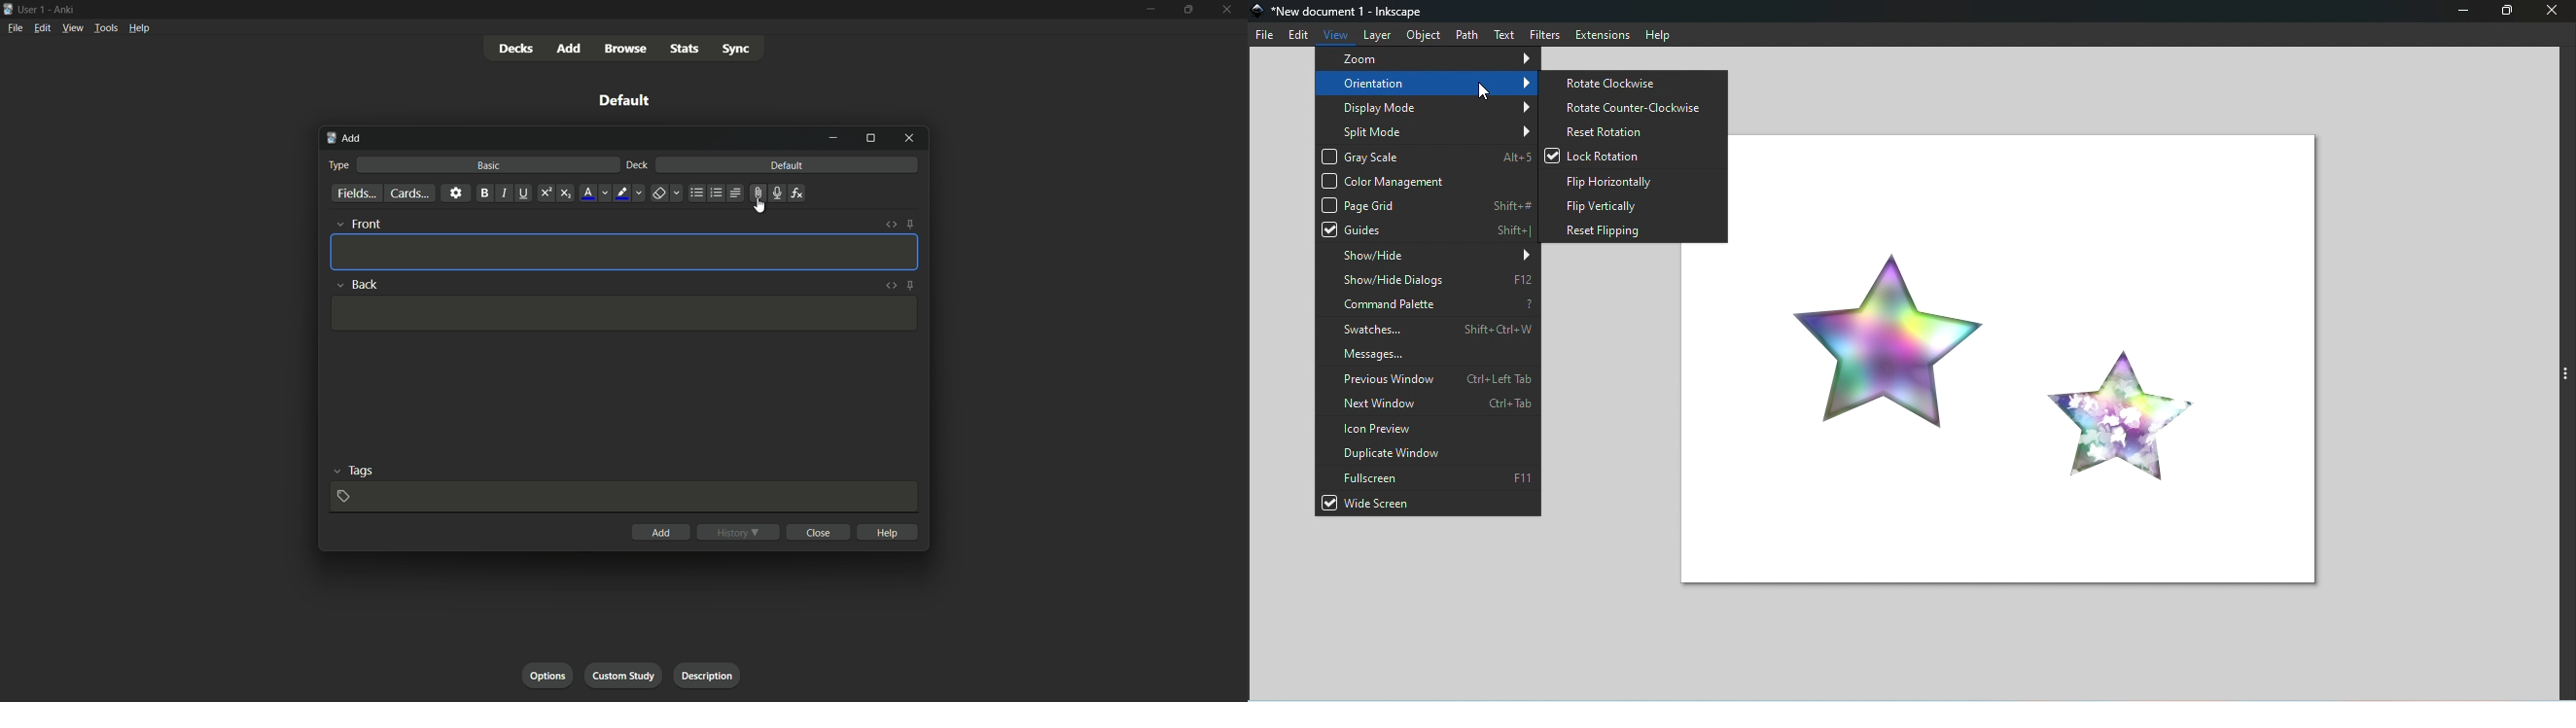  I want to click on decks, so click(516, 49).